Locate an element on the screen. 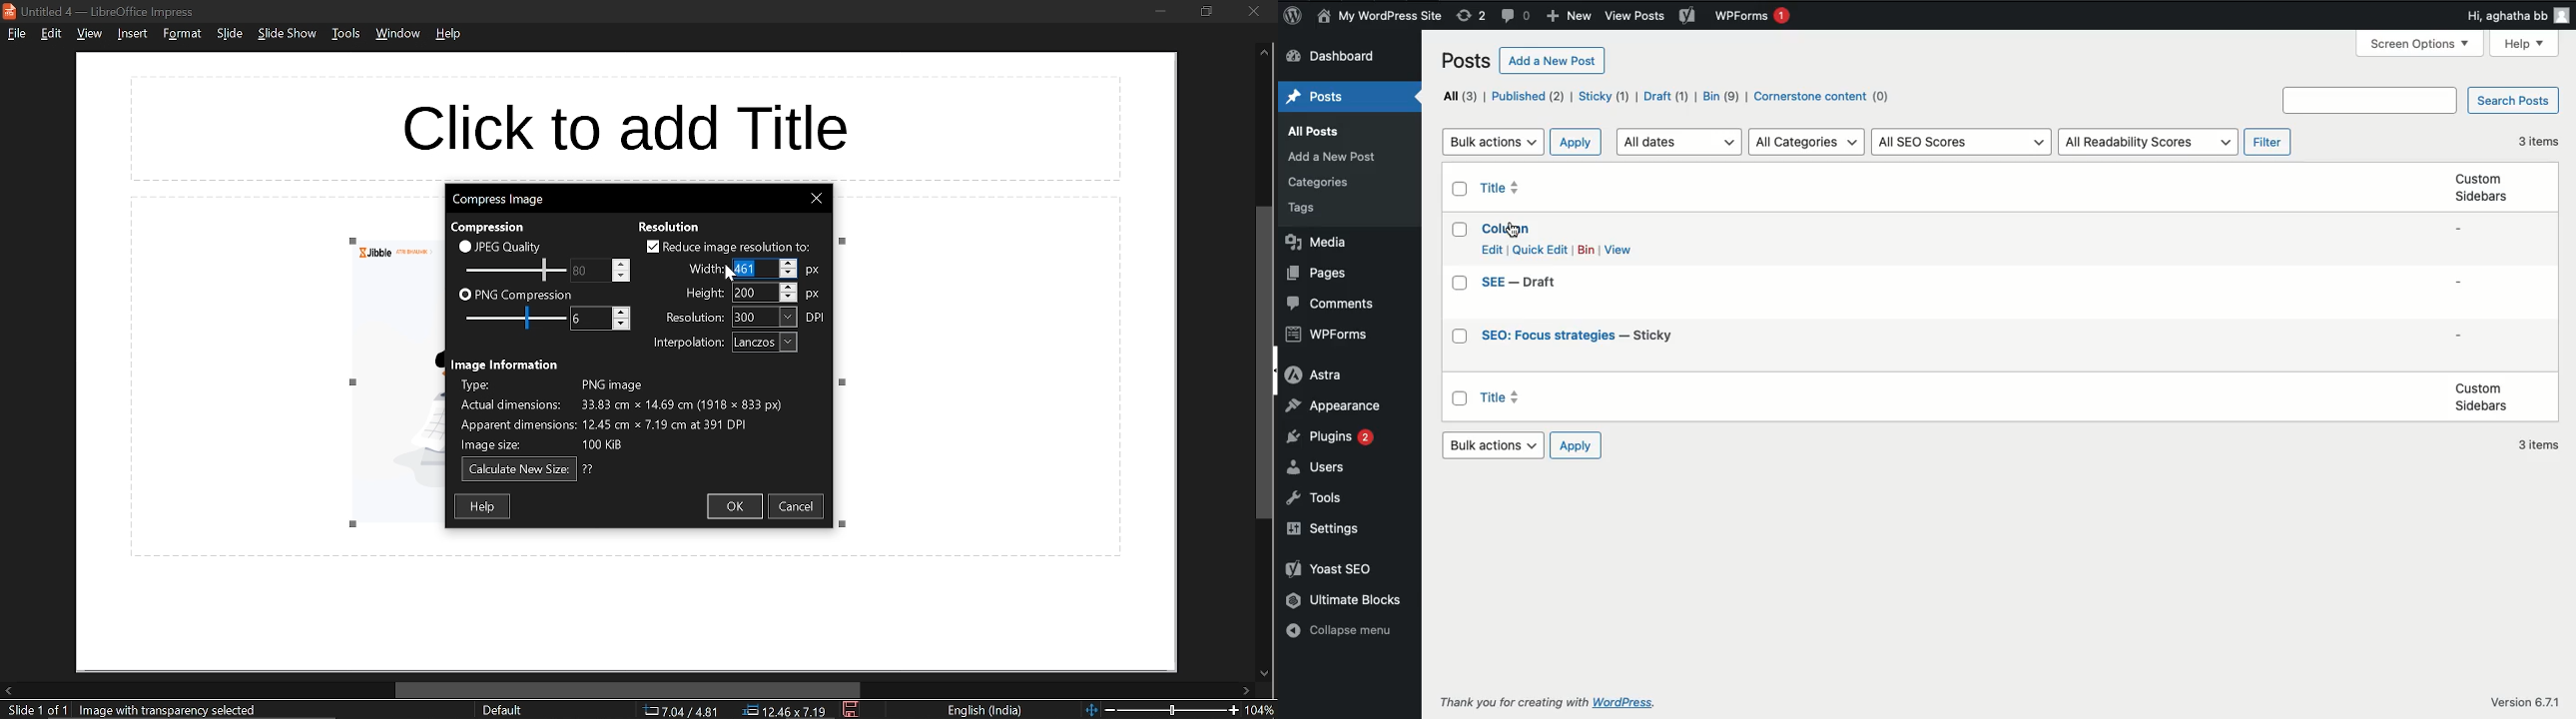 The image size is (2576, 728). reduce image resolution is located at coordinates (739, 247).